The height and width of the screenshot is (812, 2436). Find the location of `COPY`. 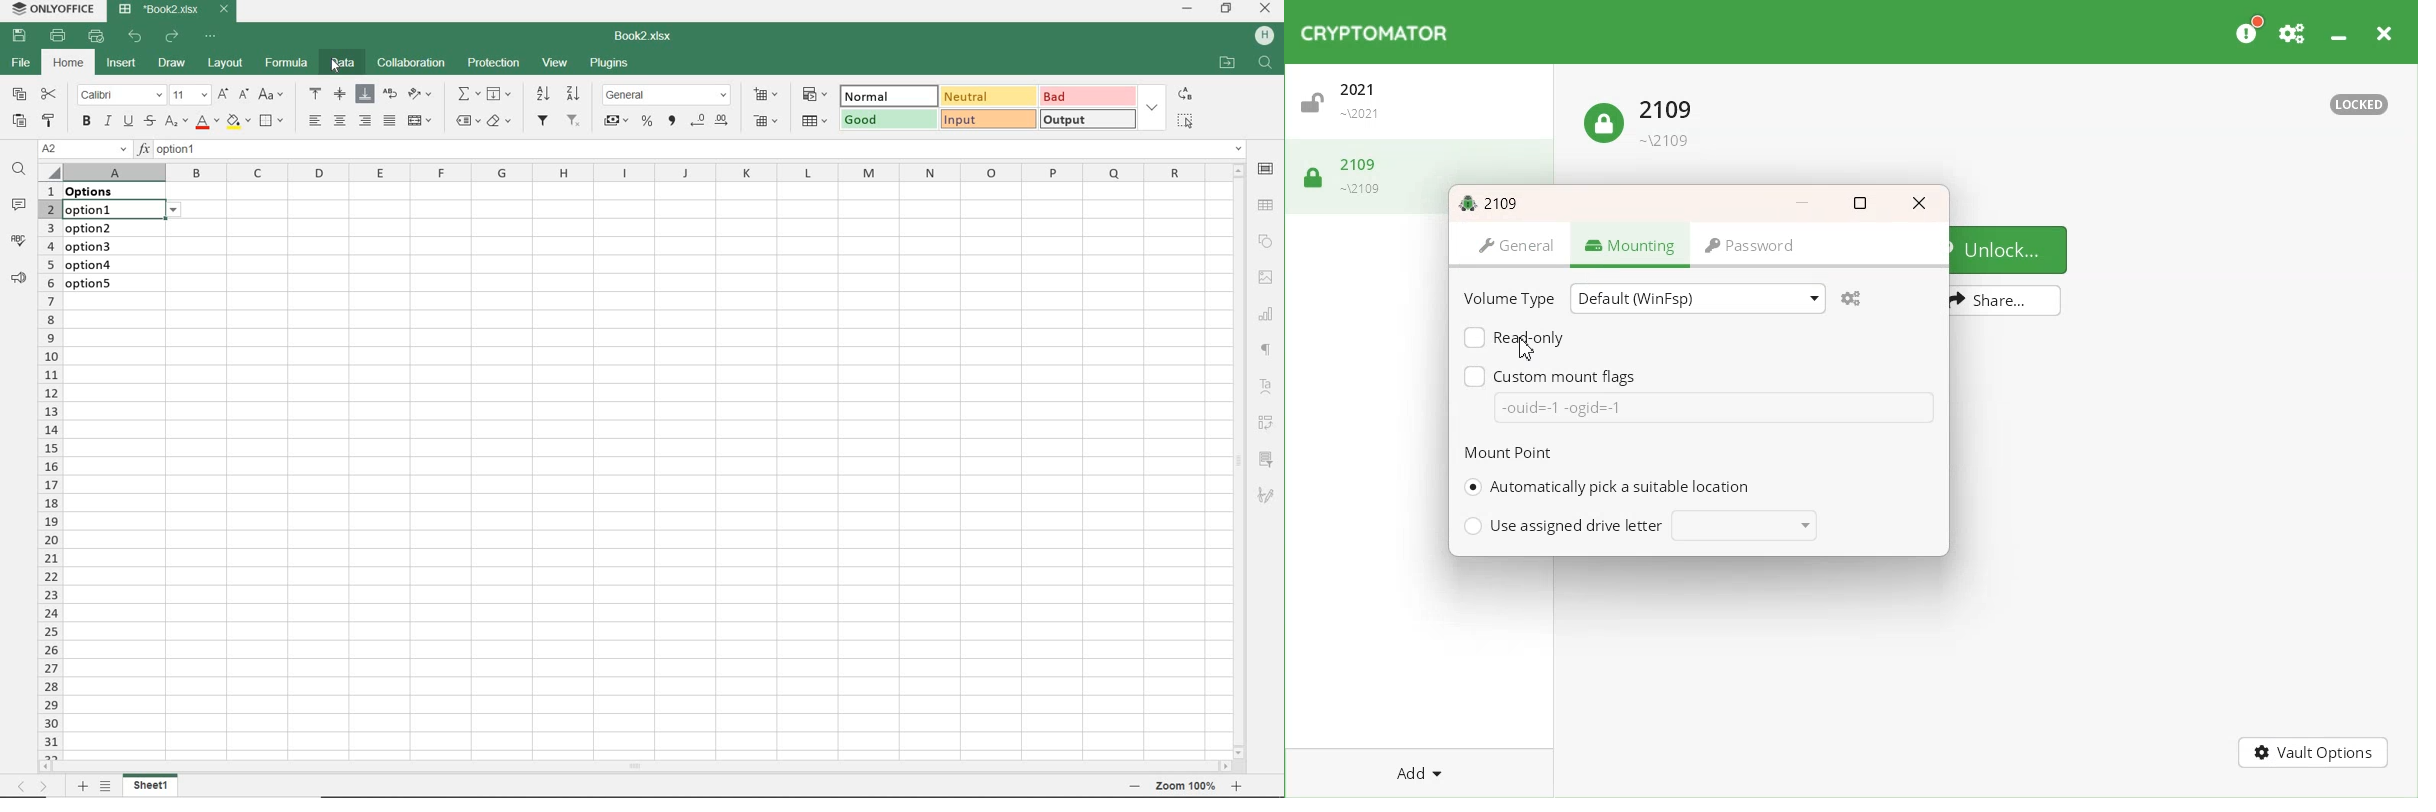

COPY is located at coordinates (18, 93).